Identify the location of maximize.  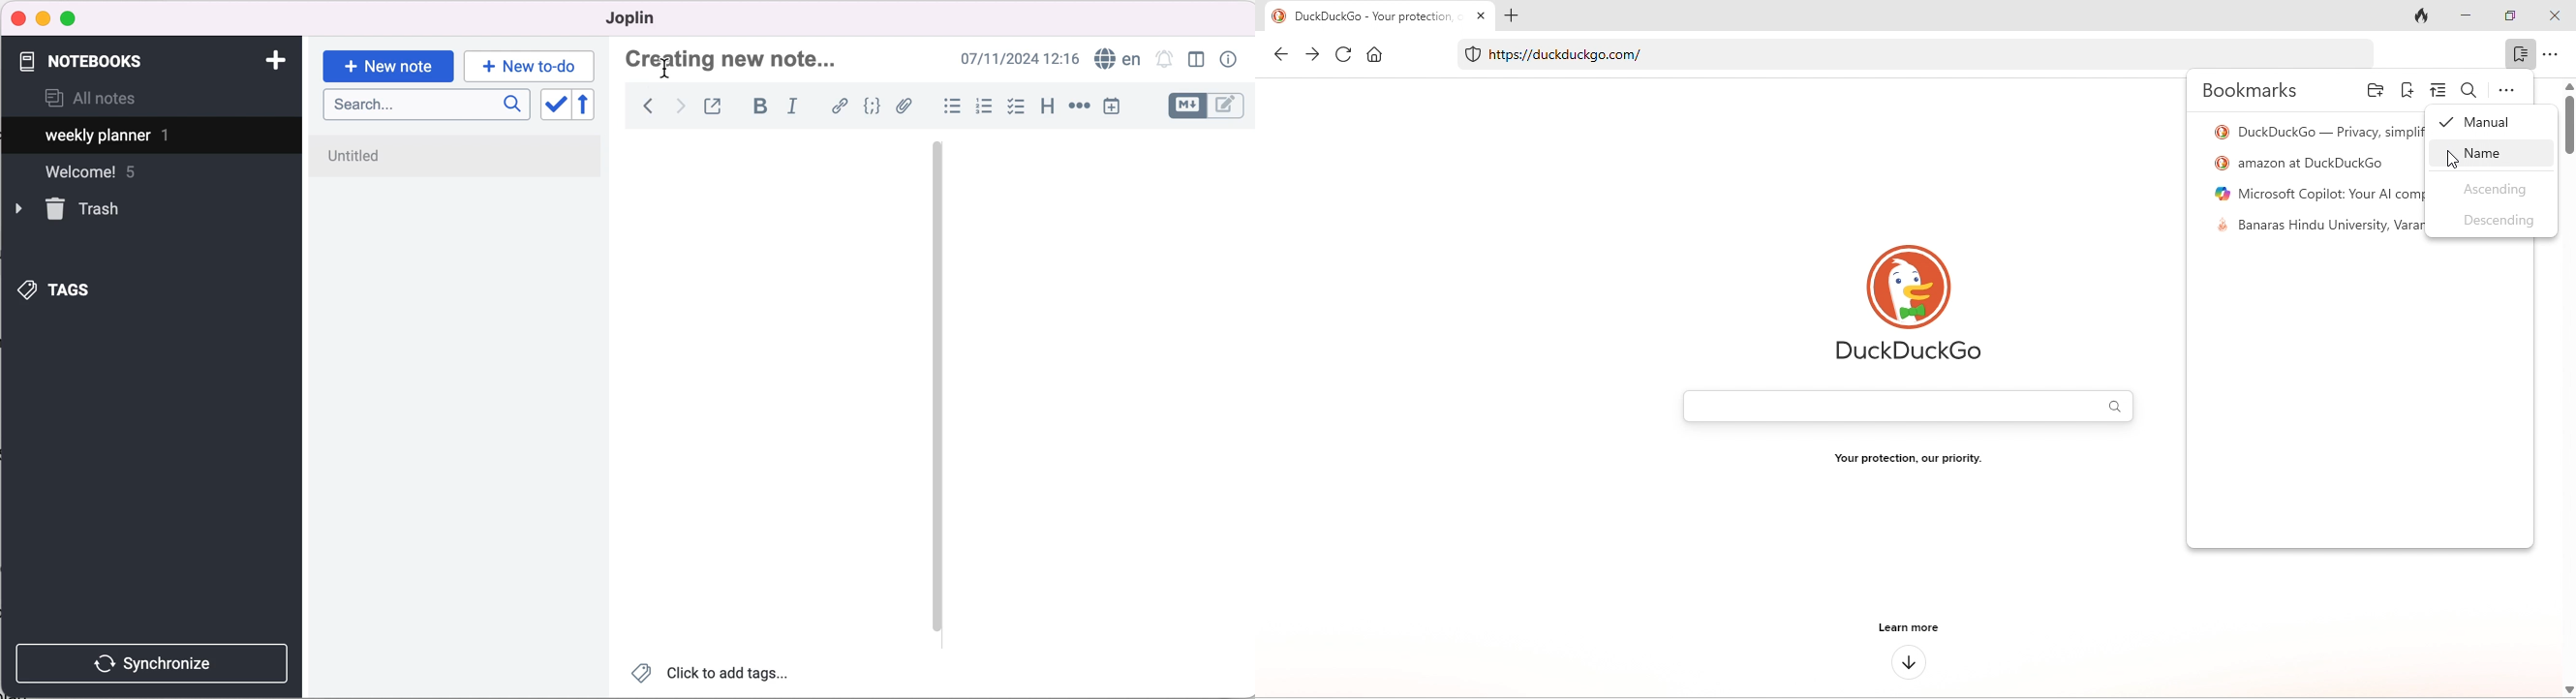
(71, 19).